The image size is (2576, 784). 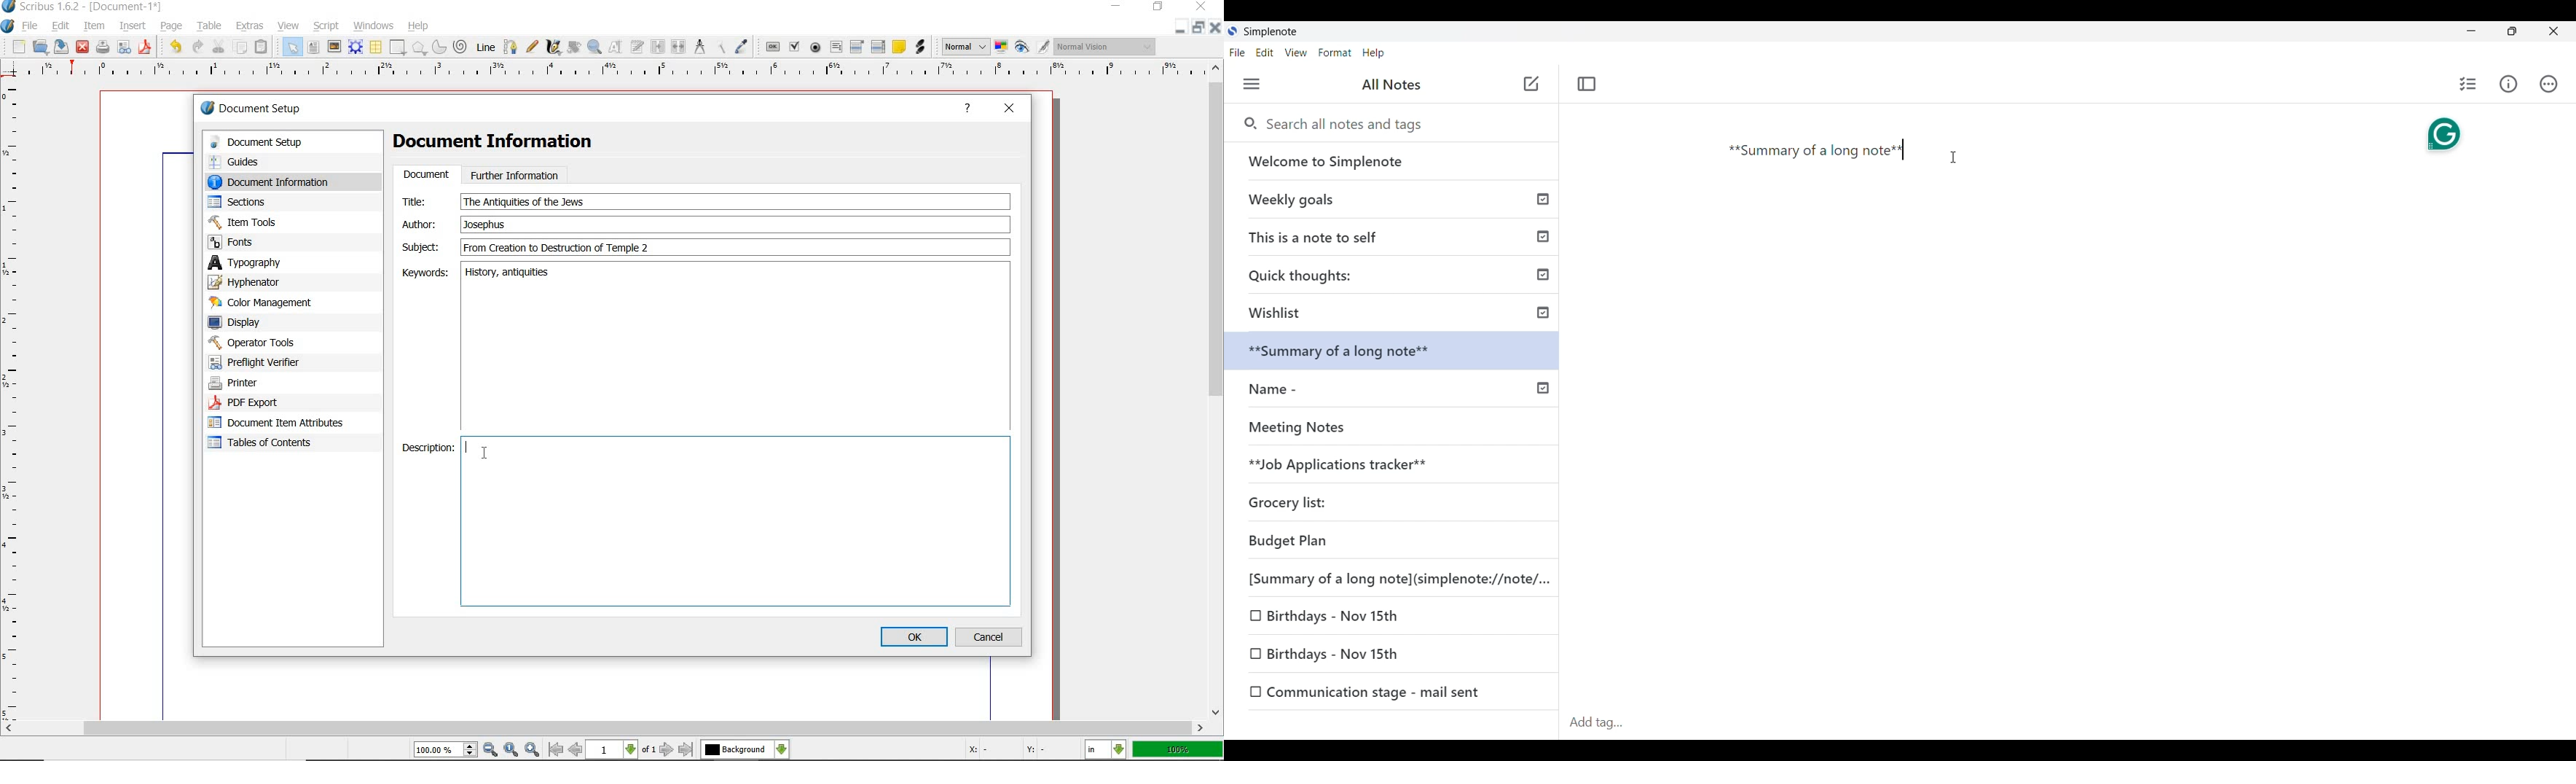 I want to click on select the current unit, so click(x=1105, y=749).